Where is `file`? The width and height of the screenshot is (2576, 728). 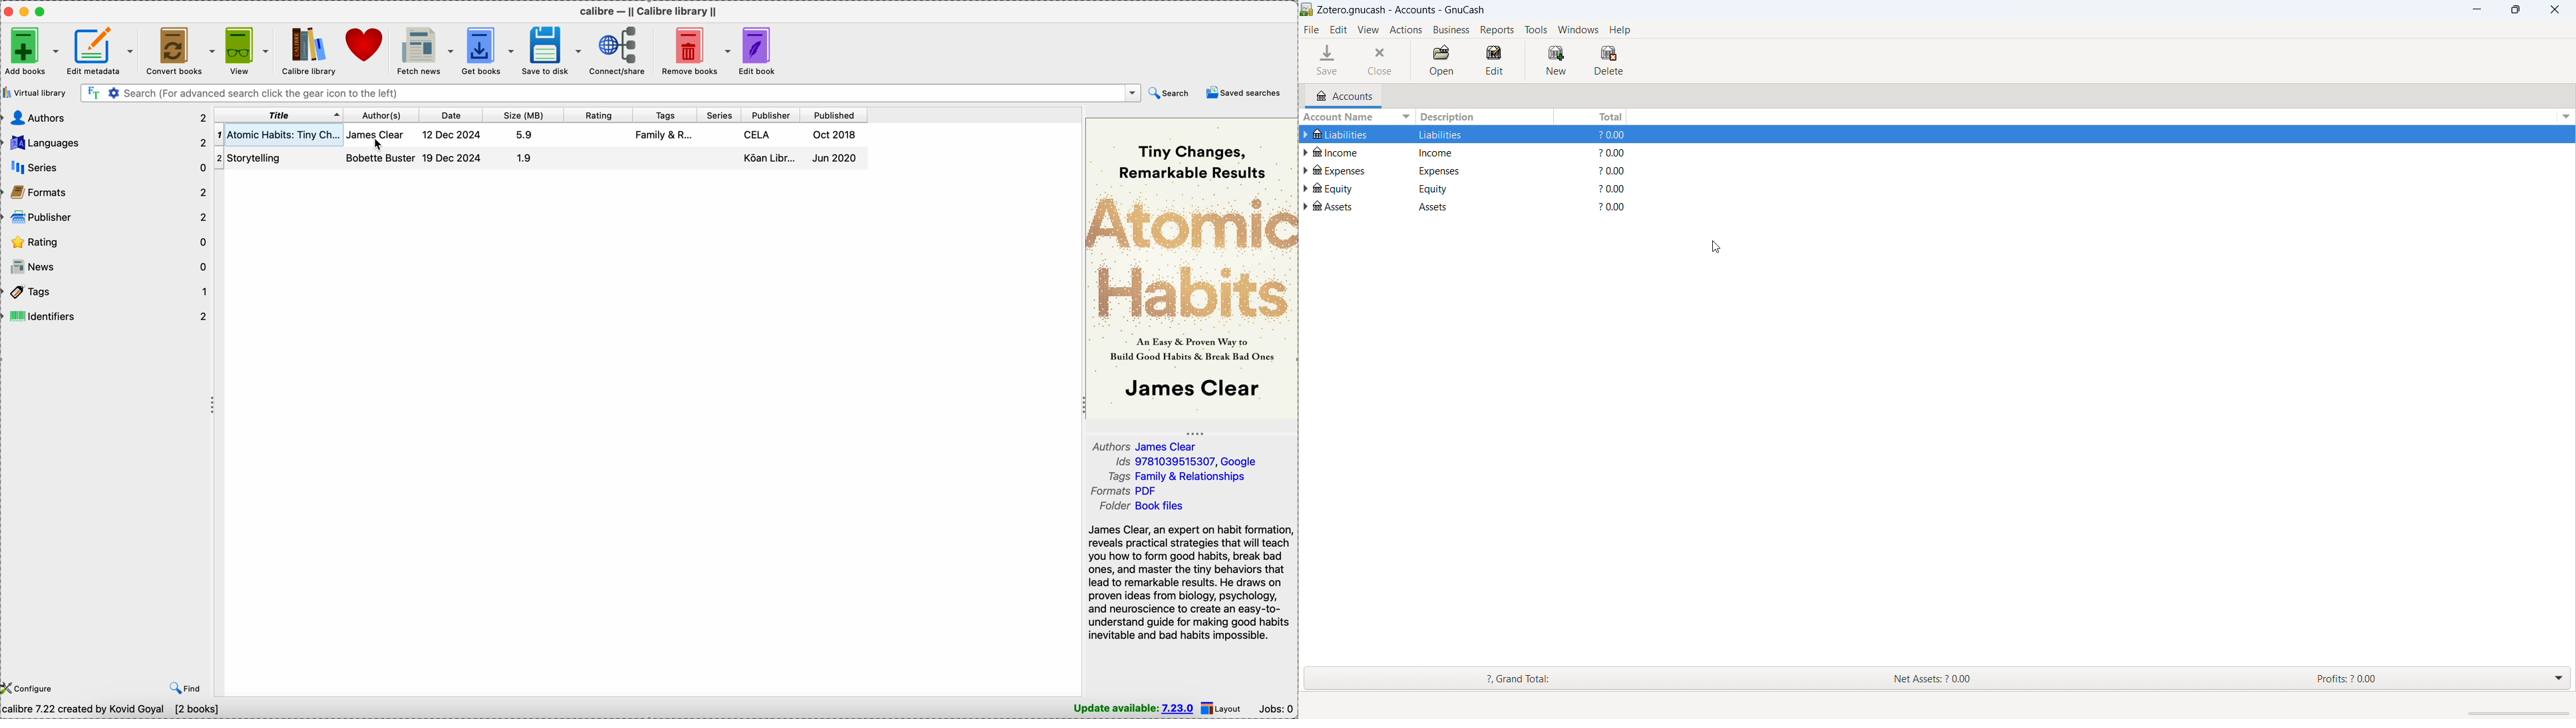
file is located at coordinates (1312, 29).